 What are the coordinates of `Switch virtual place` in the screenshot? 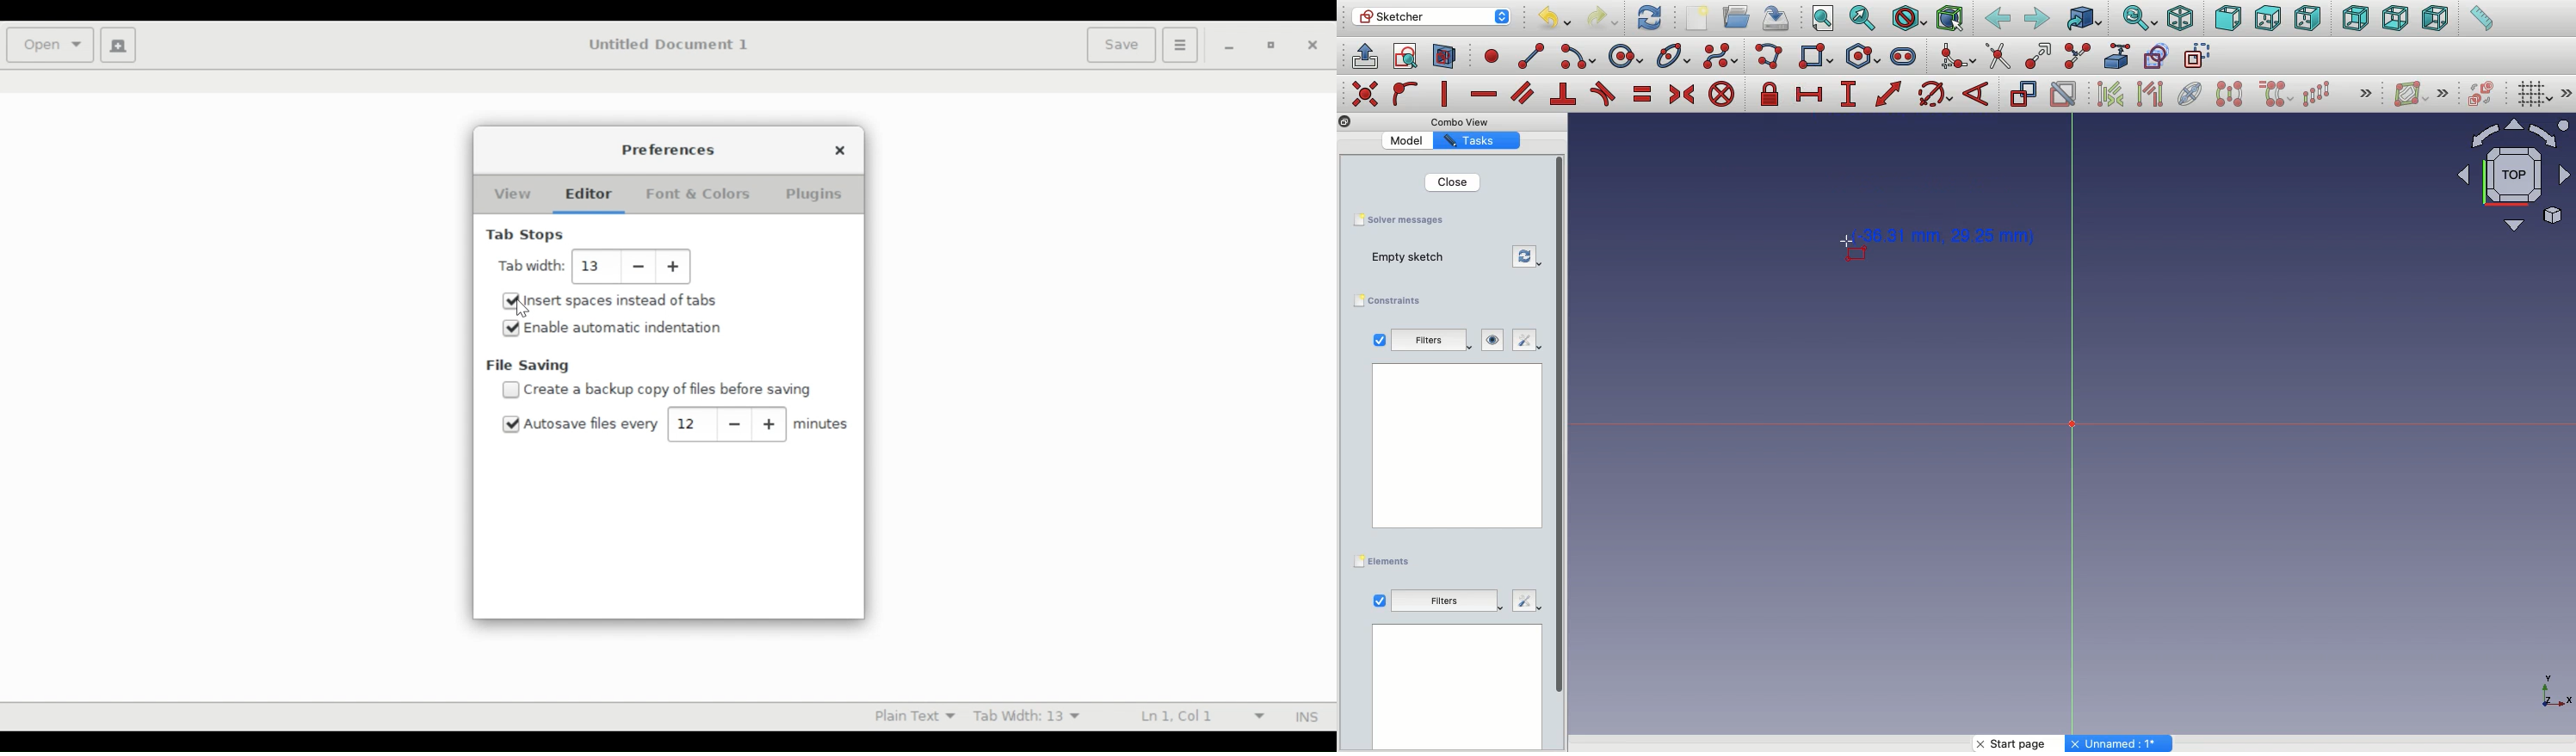 It's located at (2478, 96).